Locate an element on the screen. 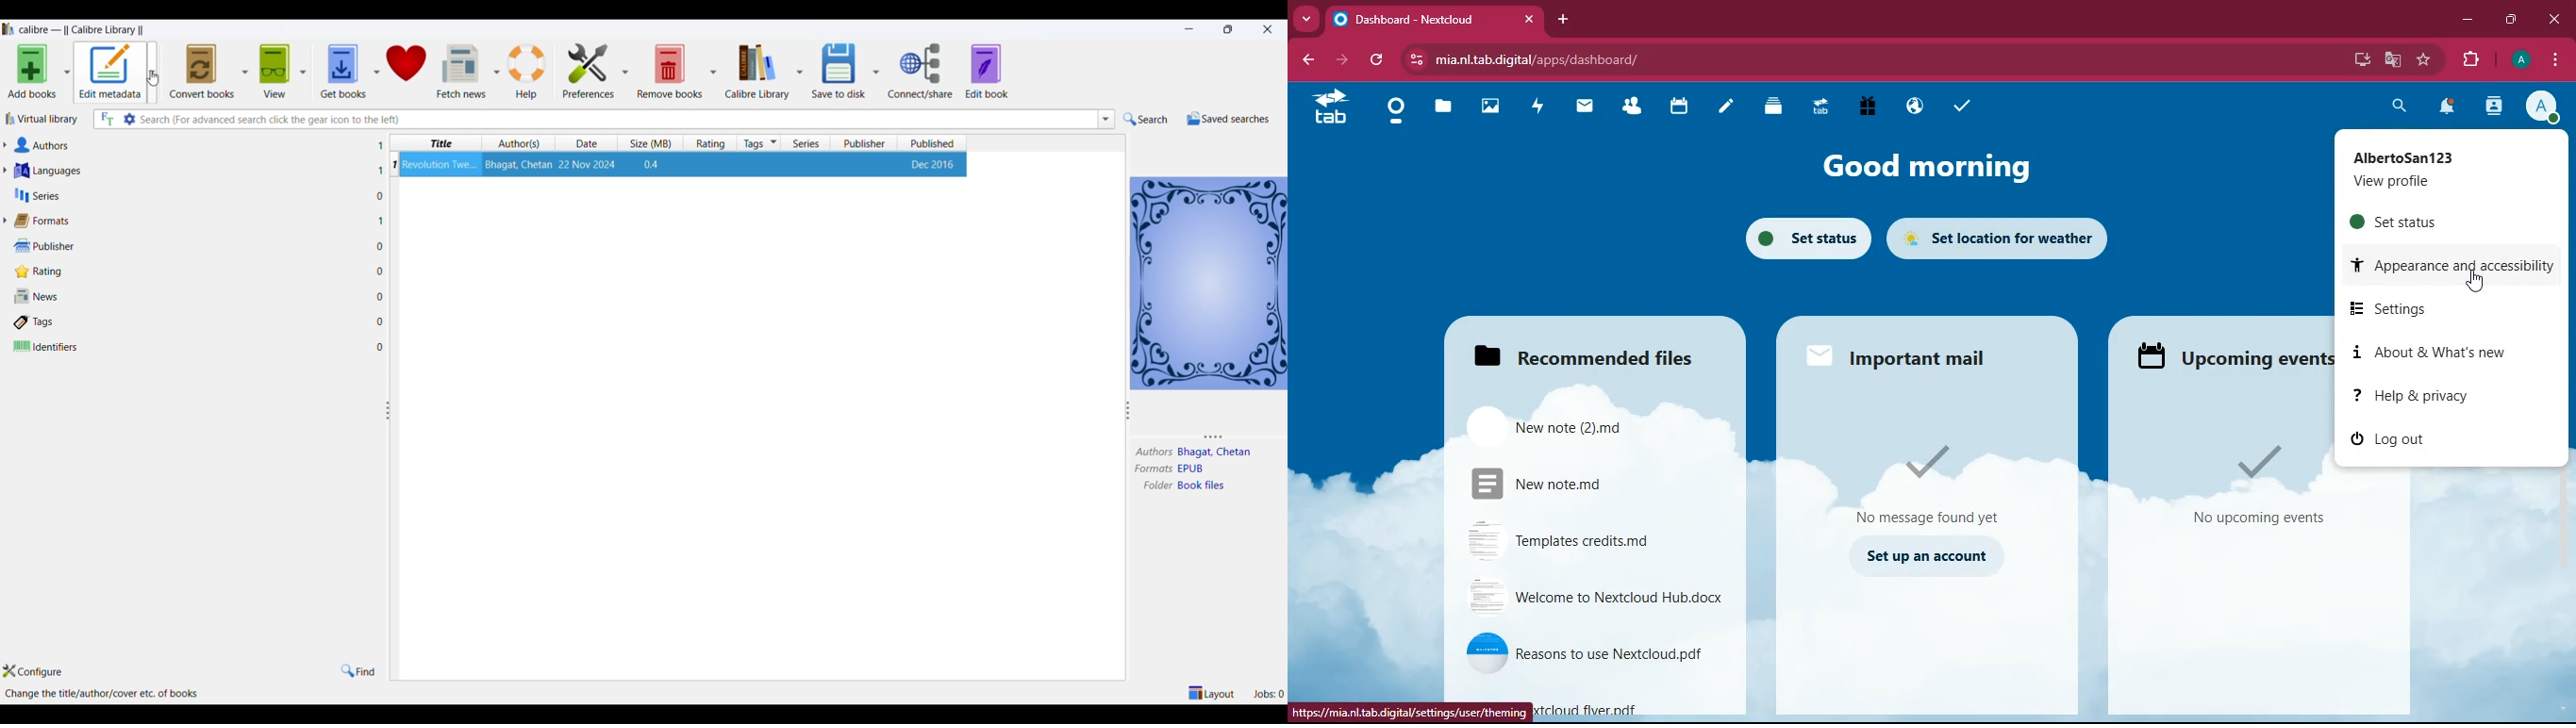  file is located at coordinates (1587, 654).